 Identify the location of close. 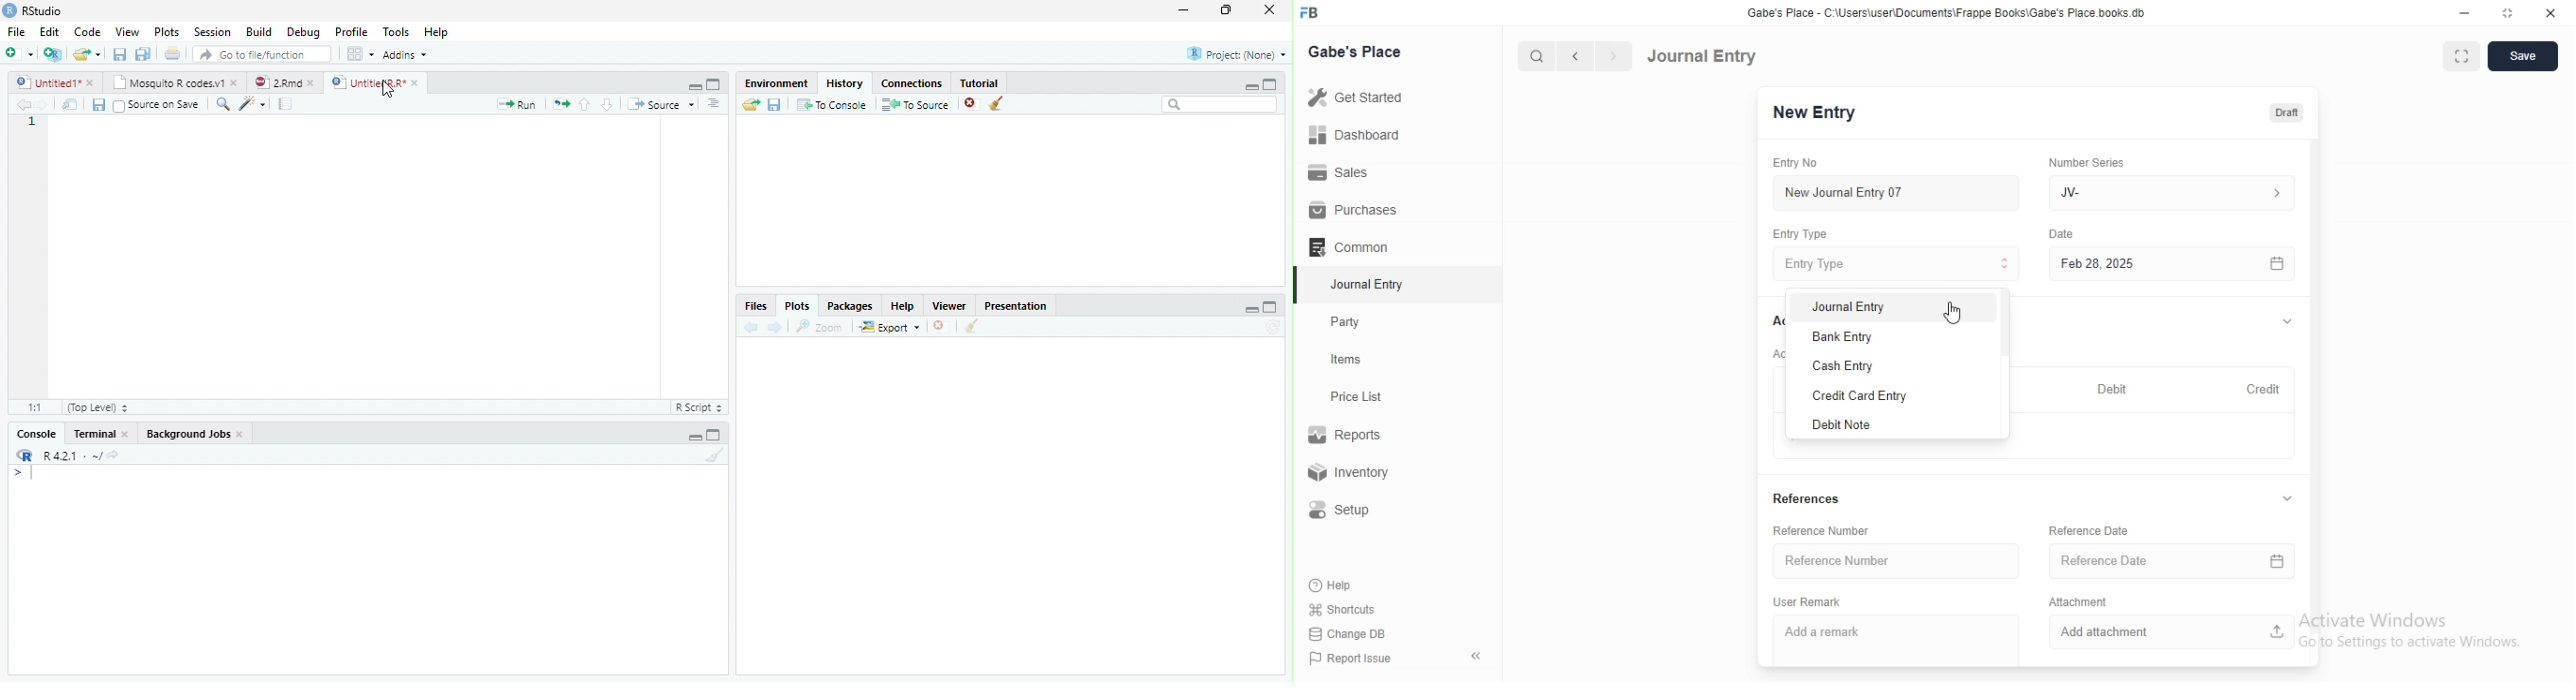
(90, 82).